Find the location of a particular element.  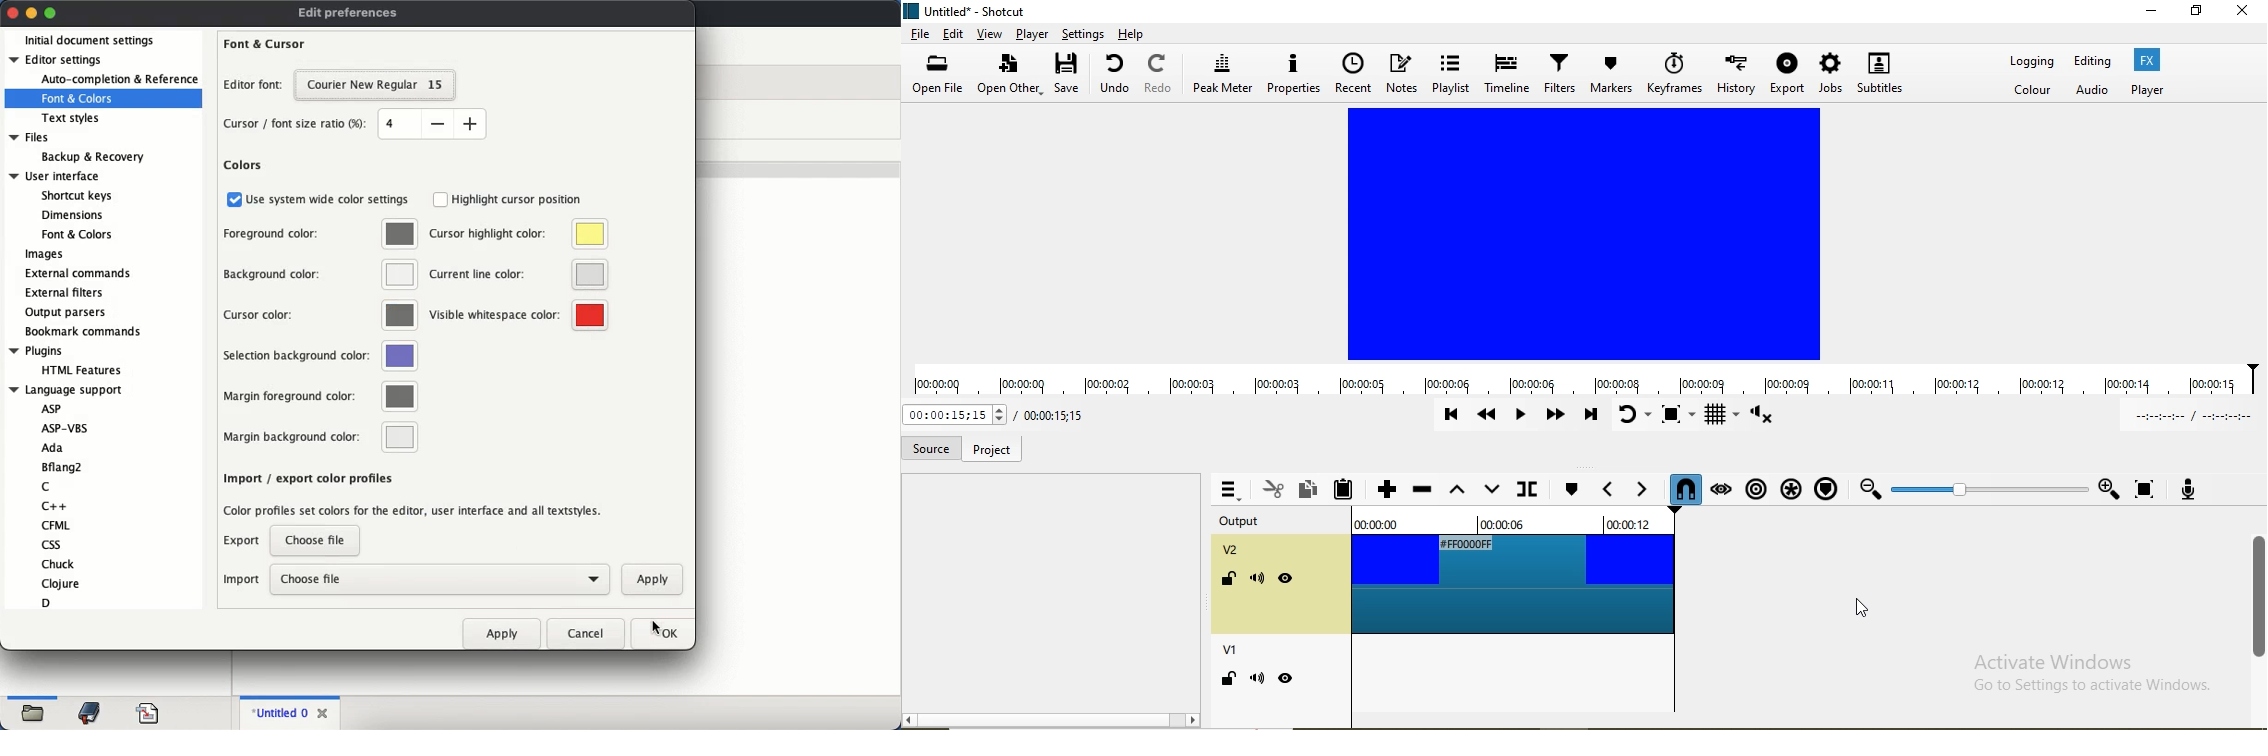

import is located at coordinates (241, 580).